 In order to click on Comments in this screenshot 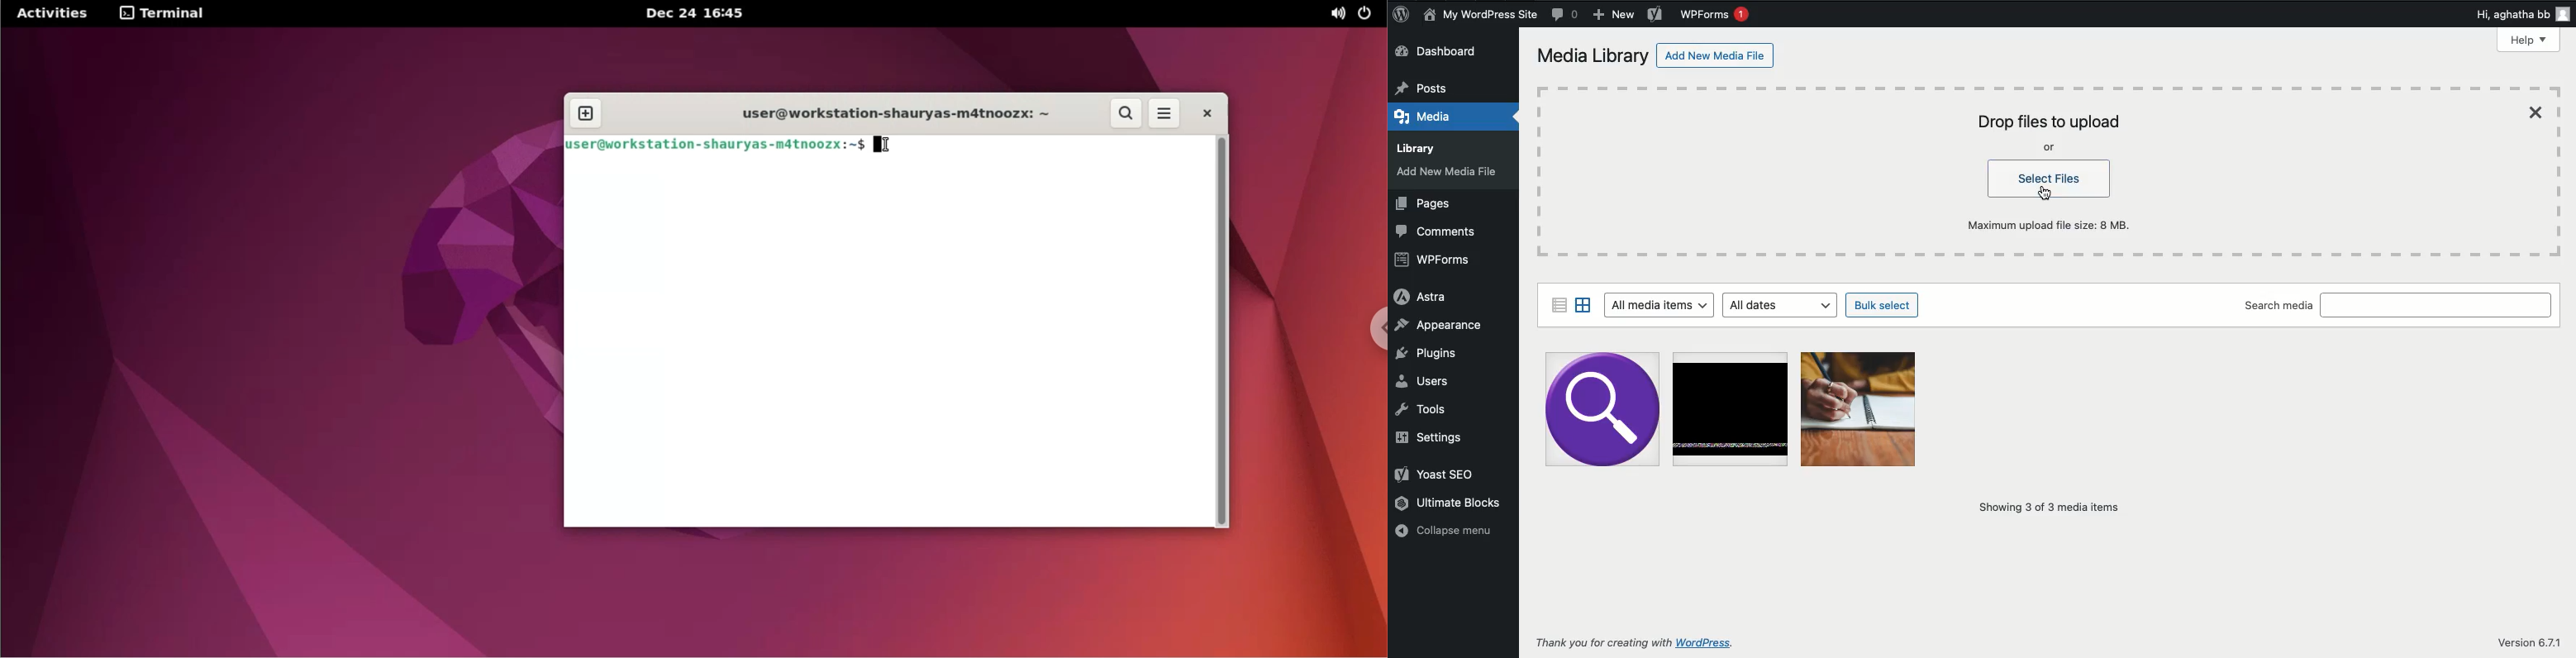, I will do `click(1566, 14)`.